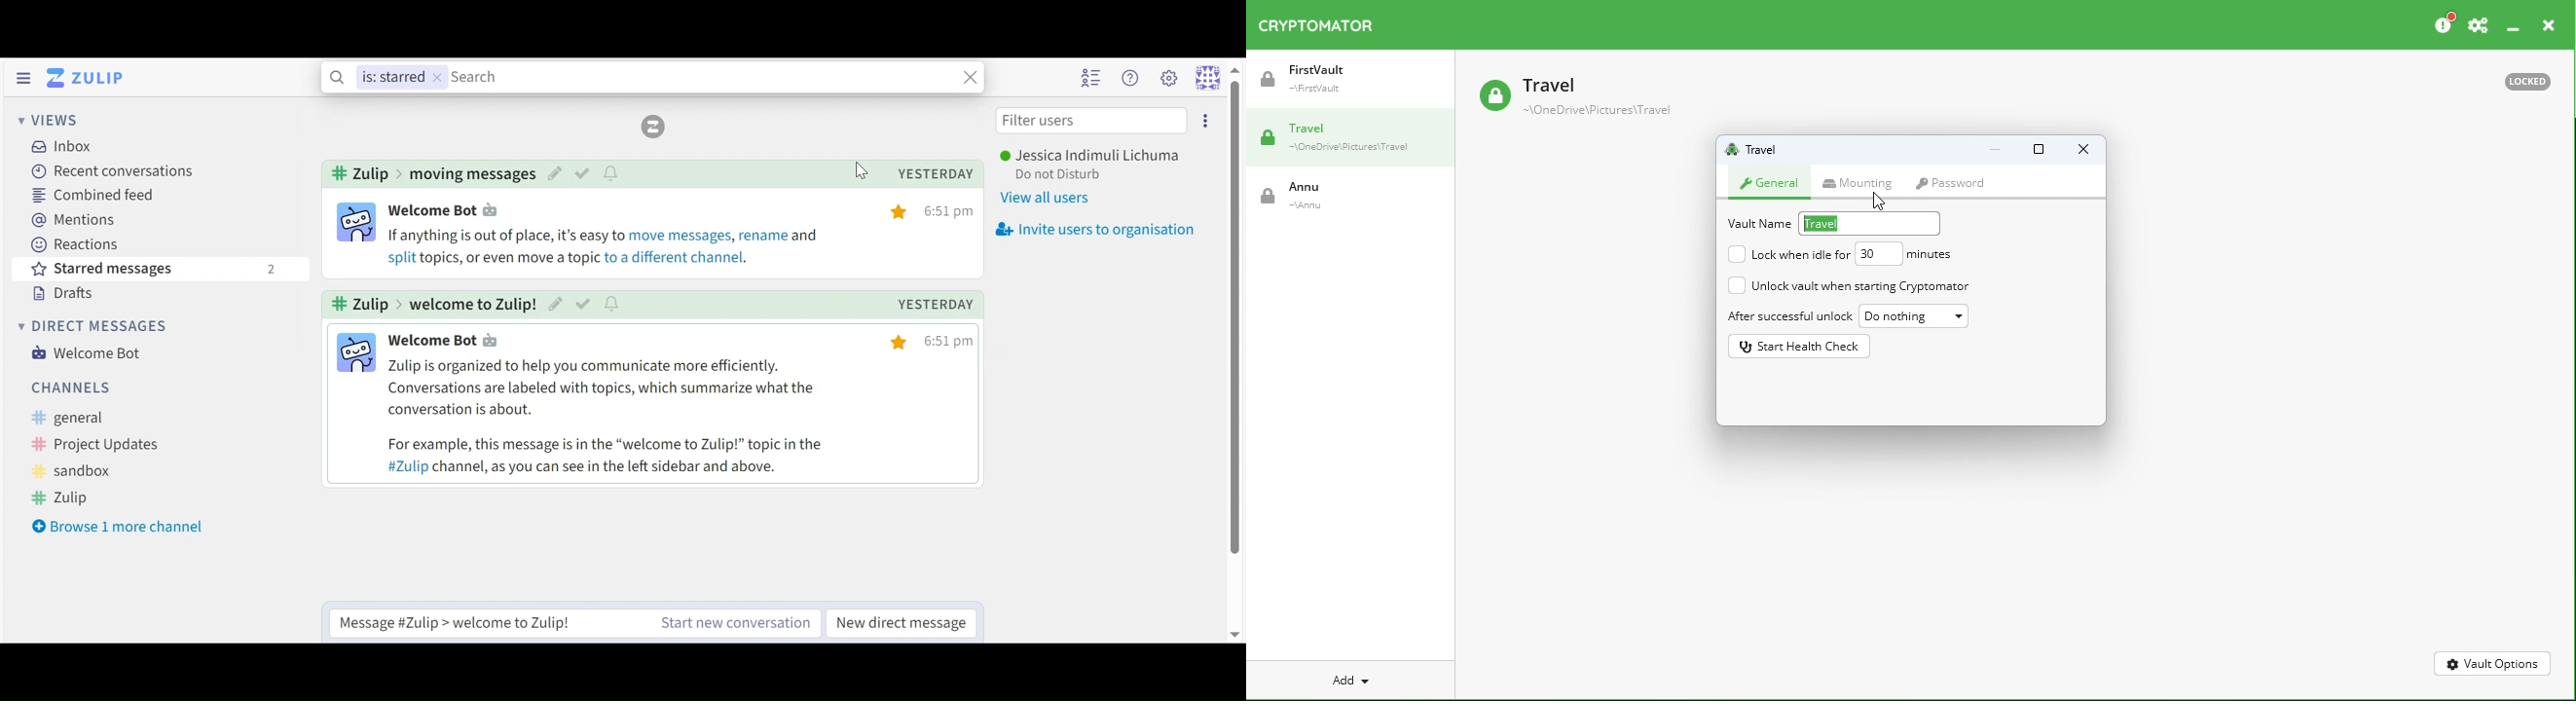  Describe the element at coordinates (1880, 201) in the screenshot. I see `cursor` at that location.